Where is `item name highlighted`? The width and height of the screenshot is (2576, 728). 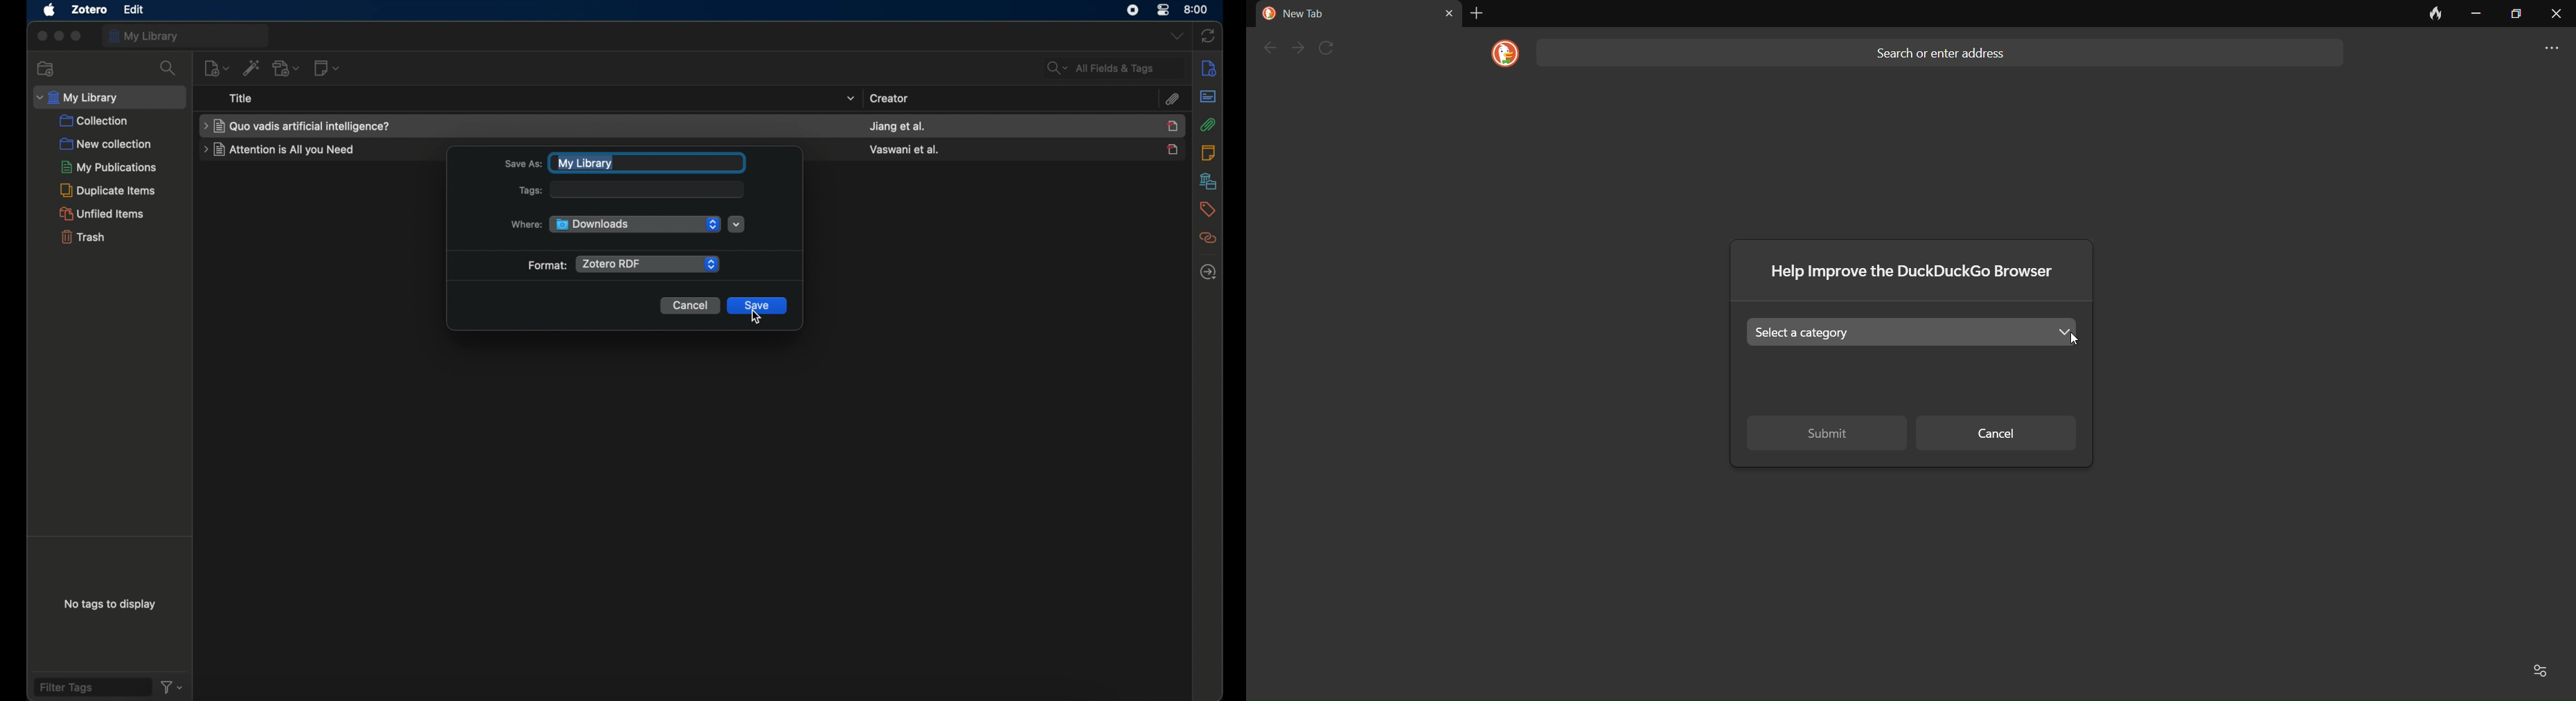
item name highlighted is located at coordinates (298, 126).